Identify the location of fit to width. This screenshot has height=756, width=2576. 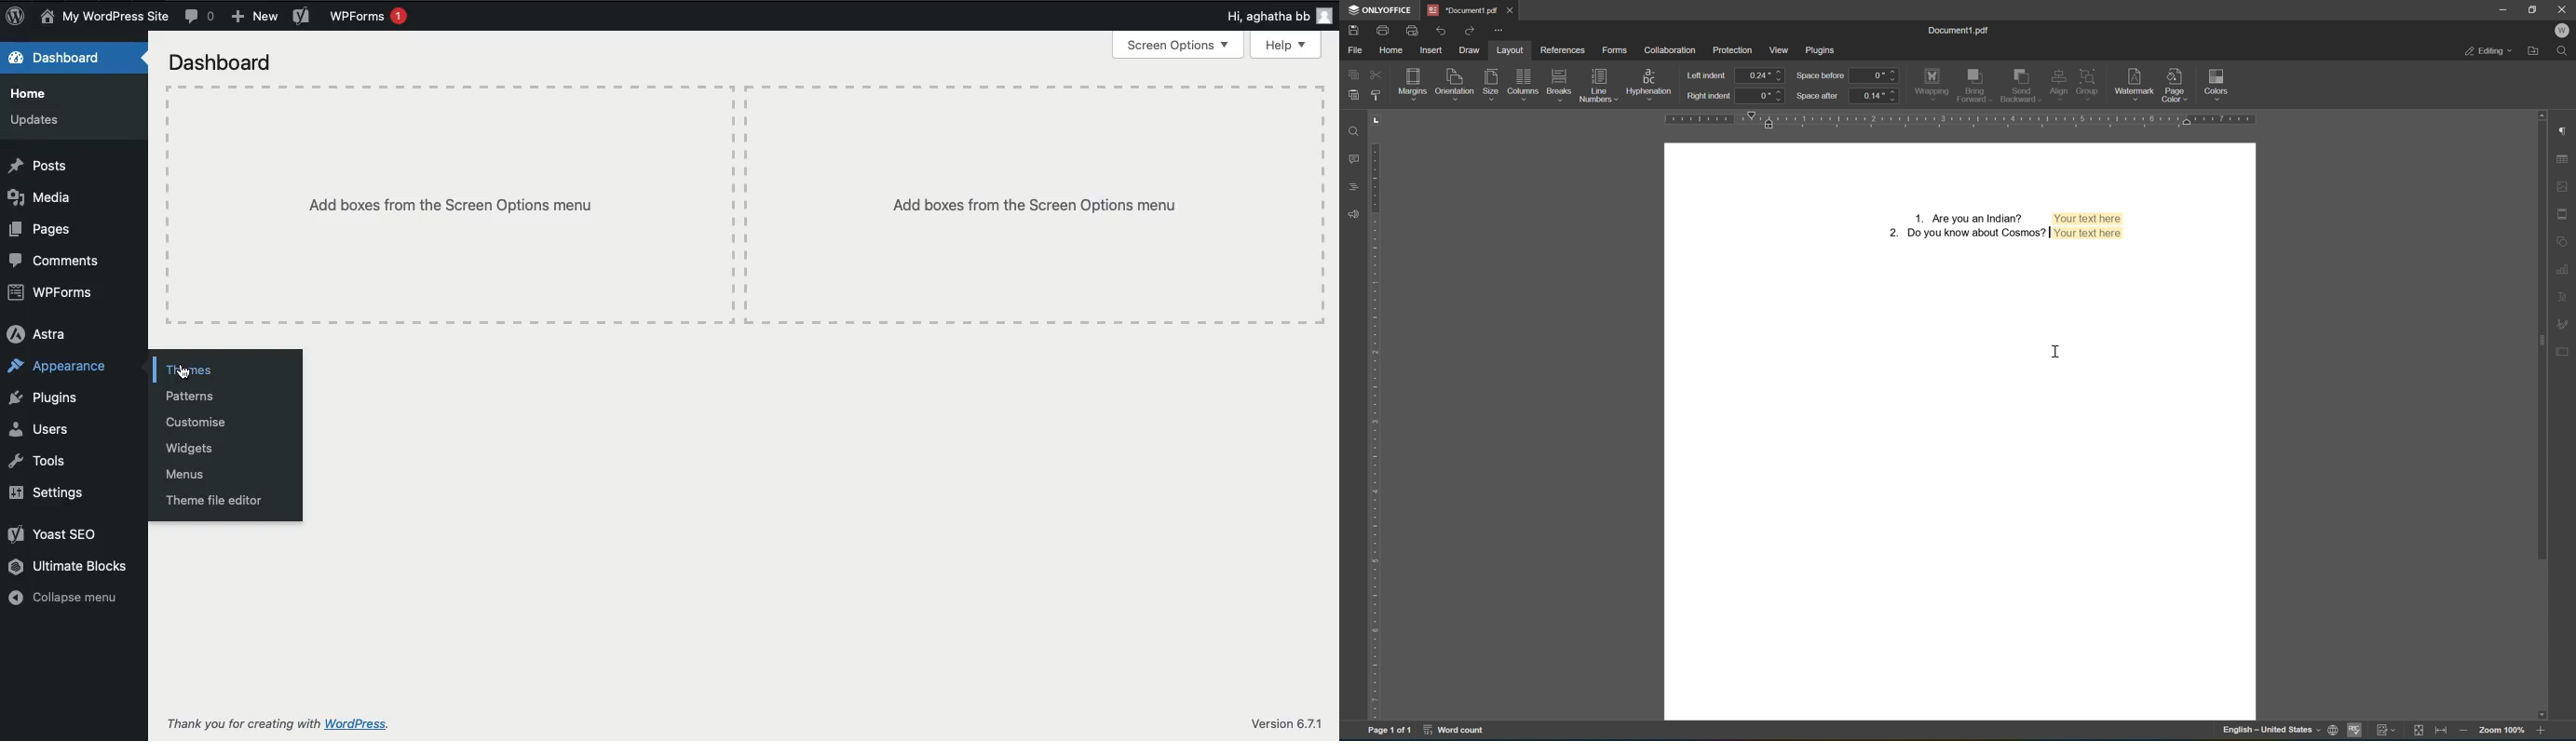
(2441, 732).